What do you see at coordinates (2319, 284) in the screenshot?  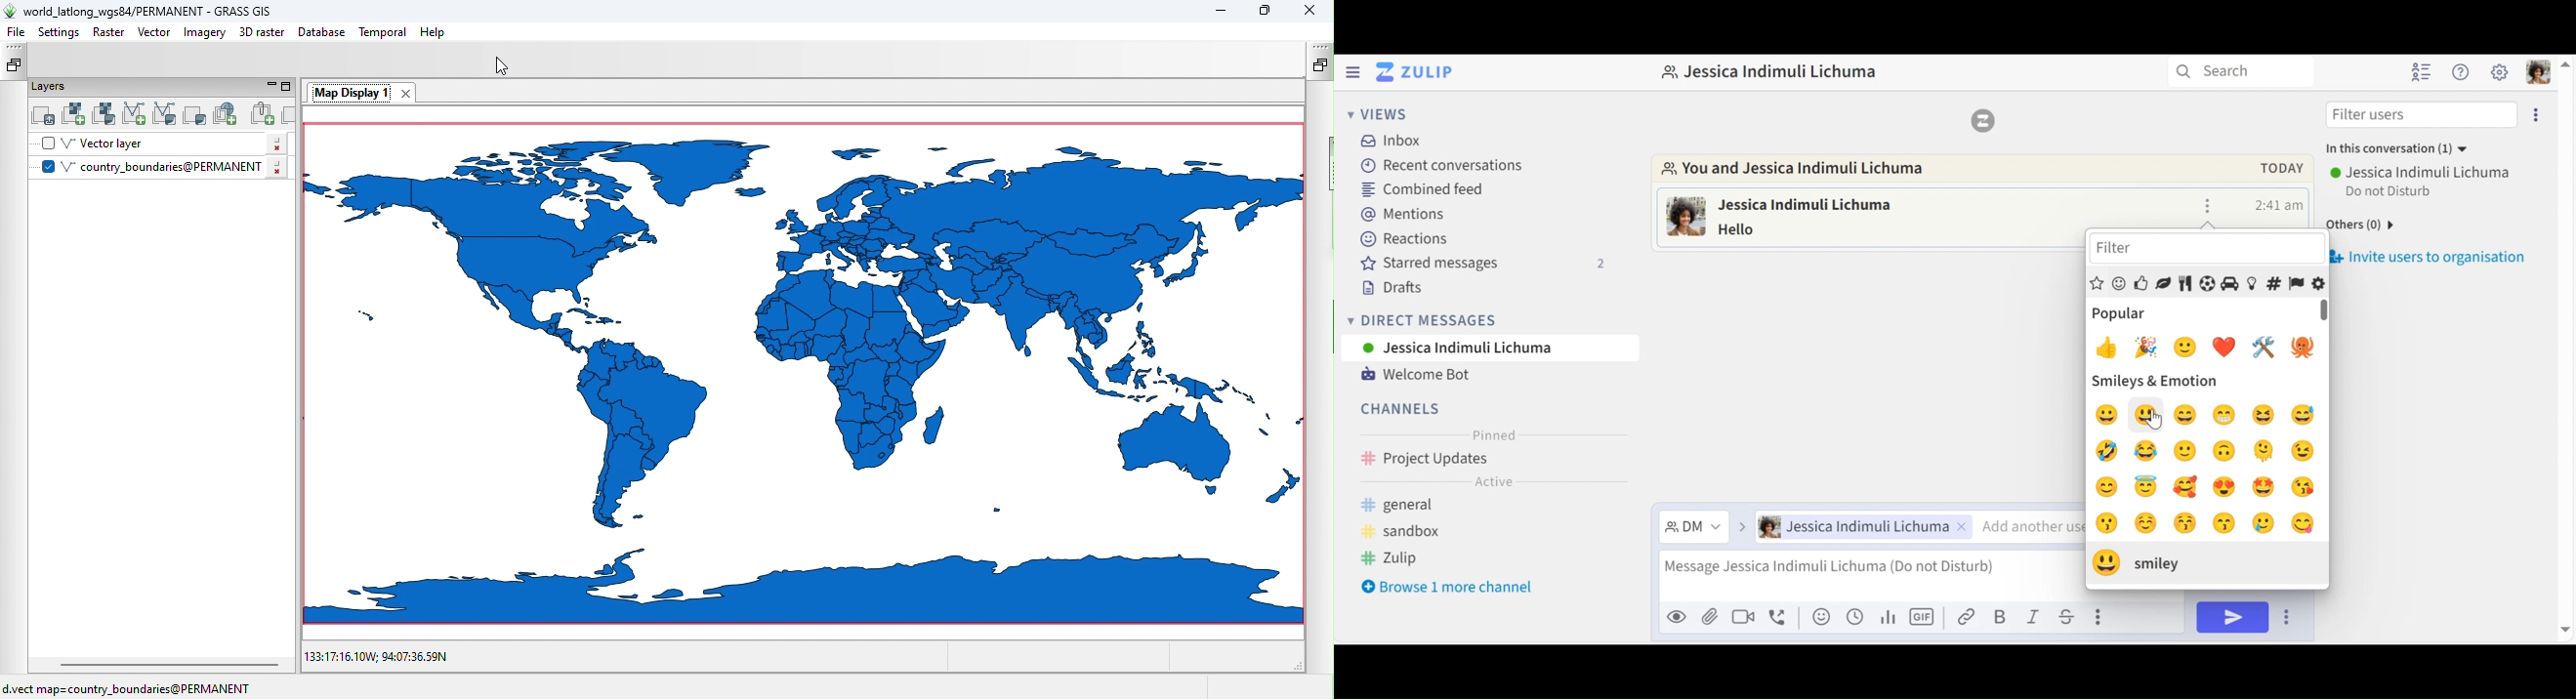 I see `Custom` at bounding box center [2319, 284].